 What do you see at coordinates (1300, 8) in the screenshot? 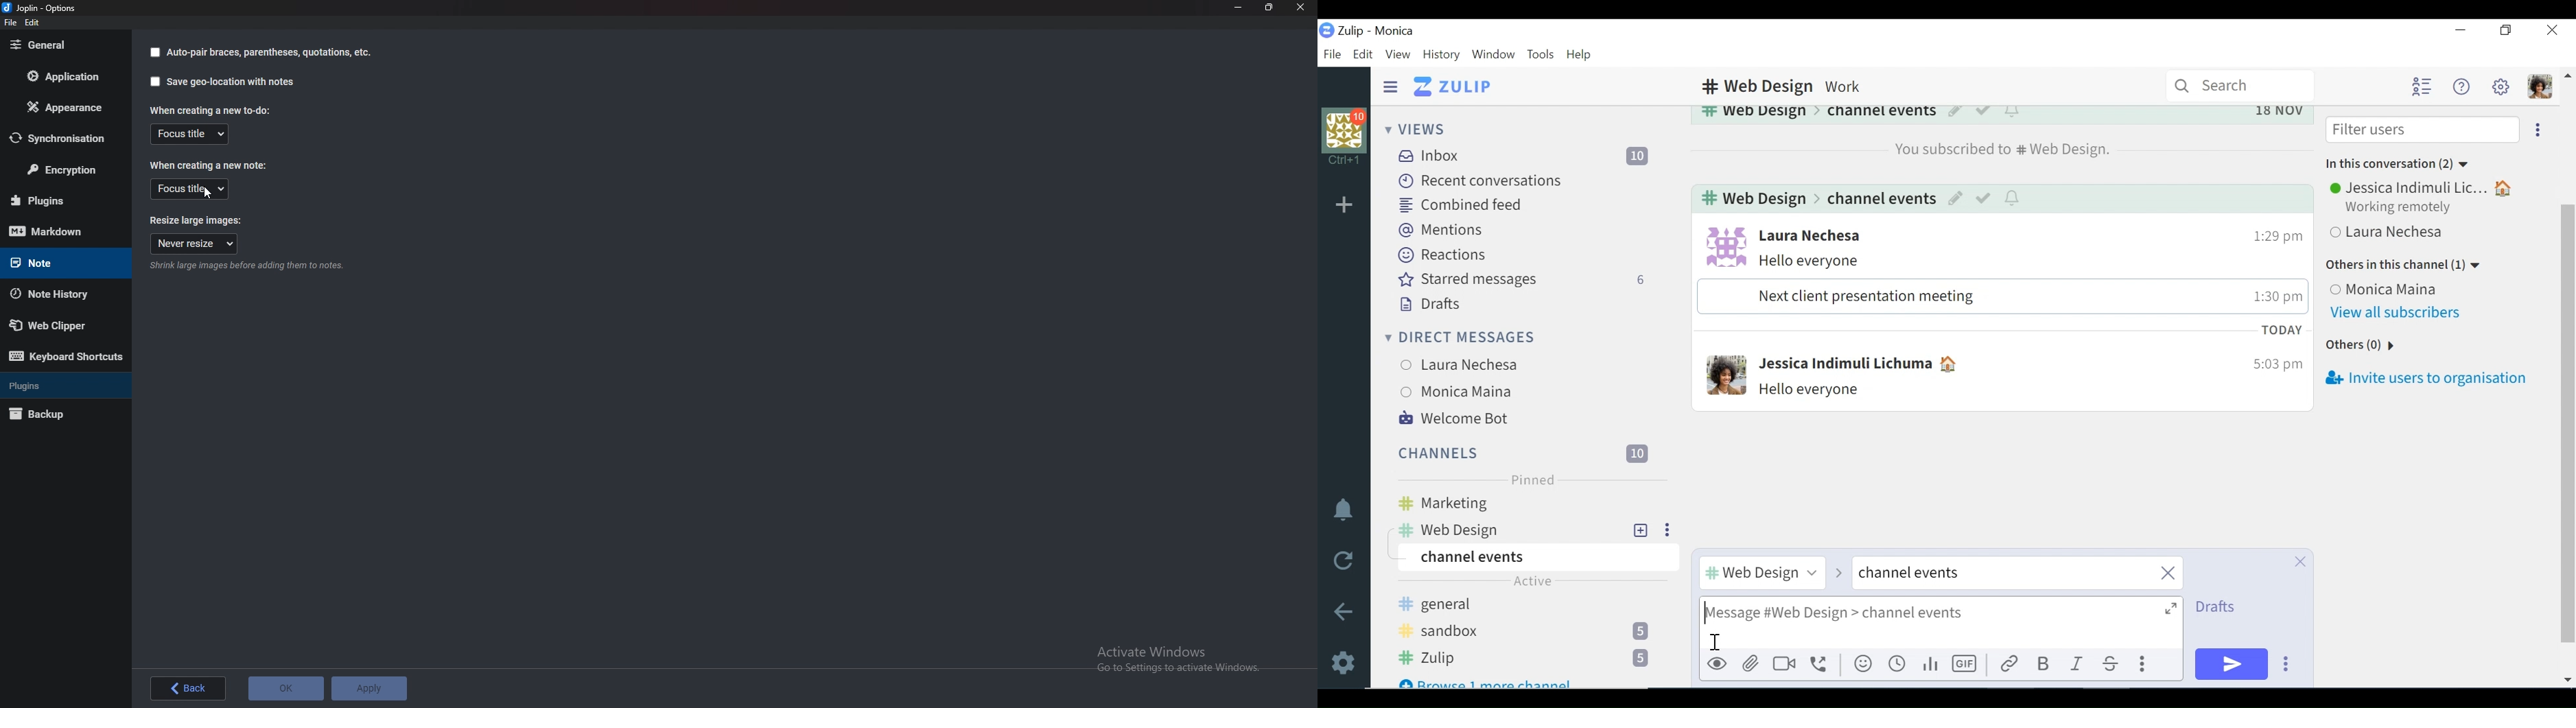
I see `close` at bounding box center [1300, 8].